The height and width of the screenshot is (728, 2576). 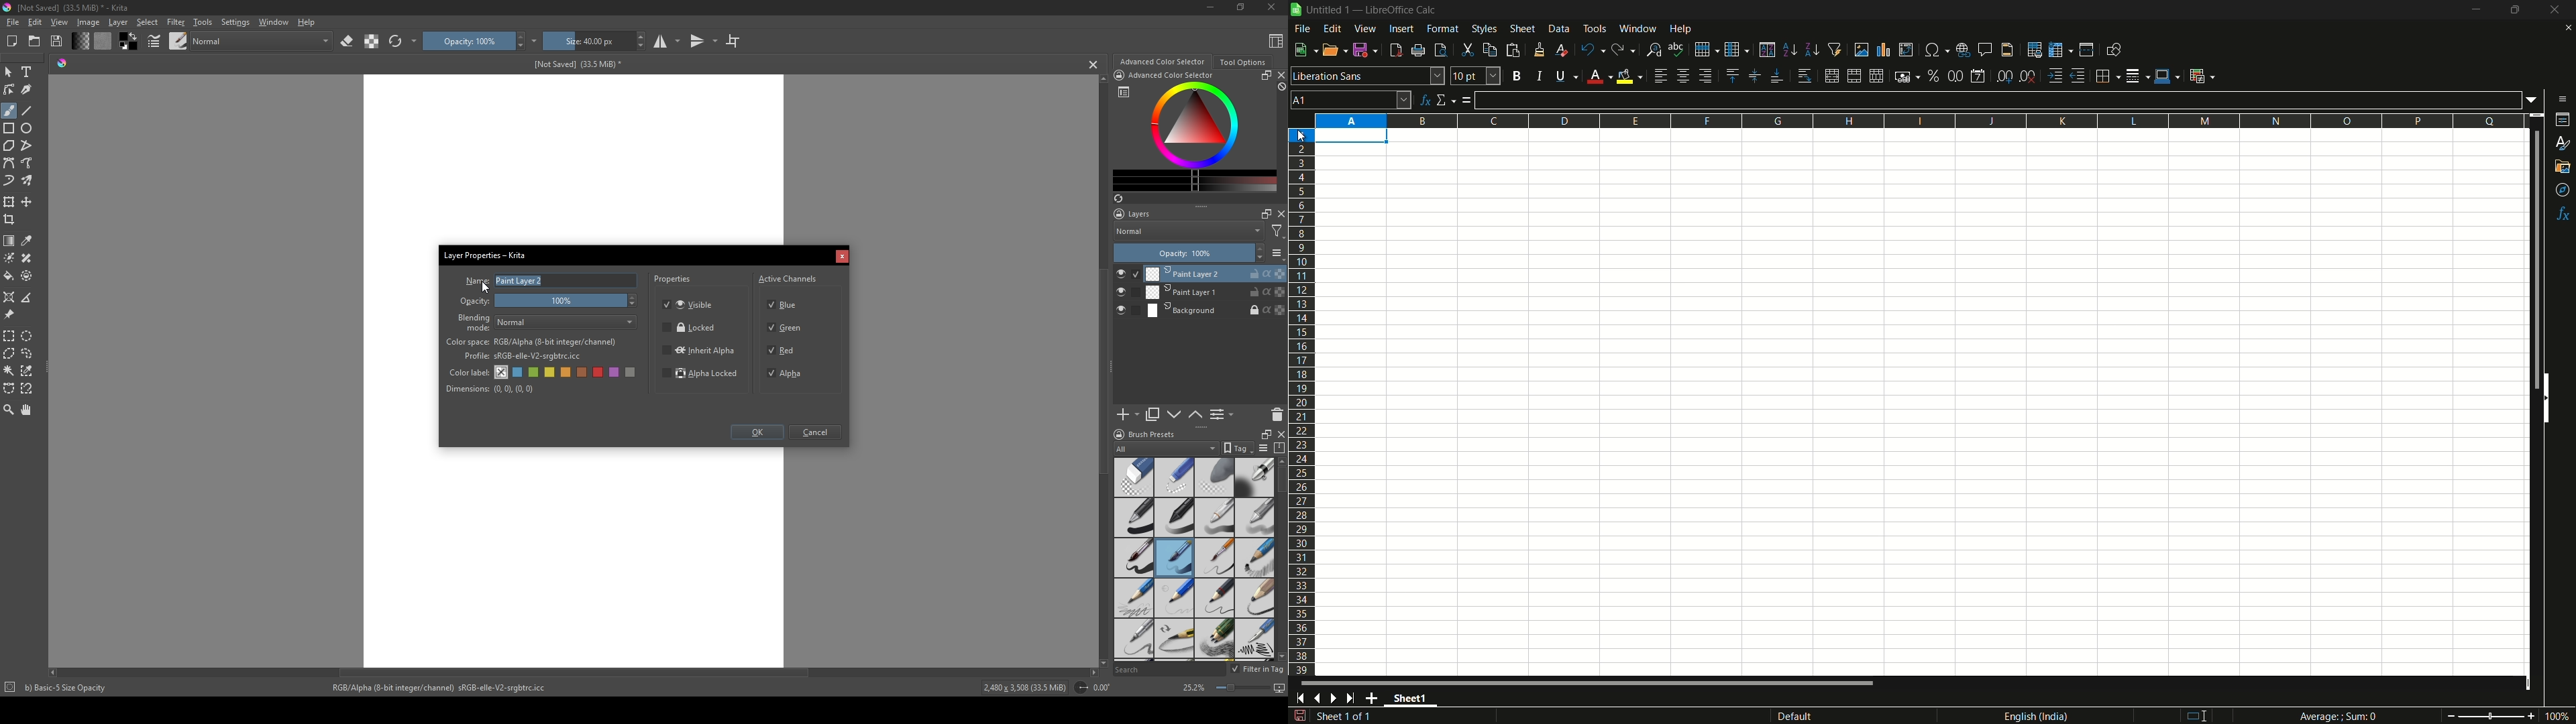 I want to click on format as number, so click(x=1955, y=76).